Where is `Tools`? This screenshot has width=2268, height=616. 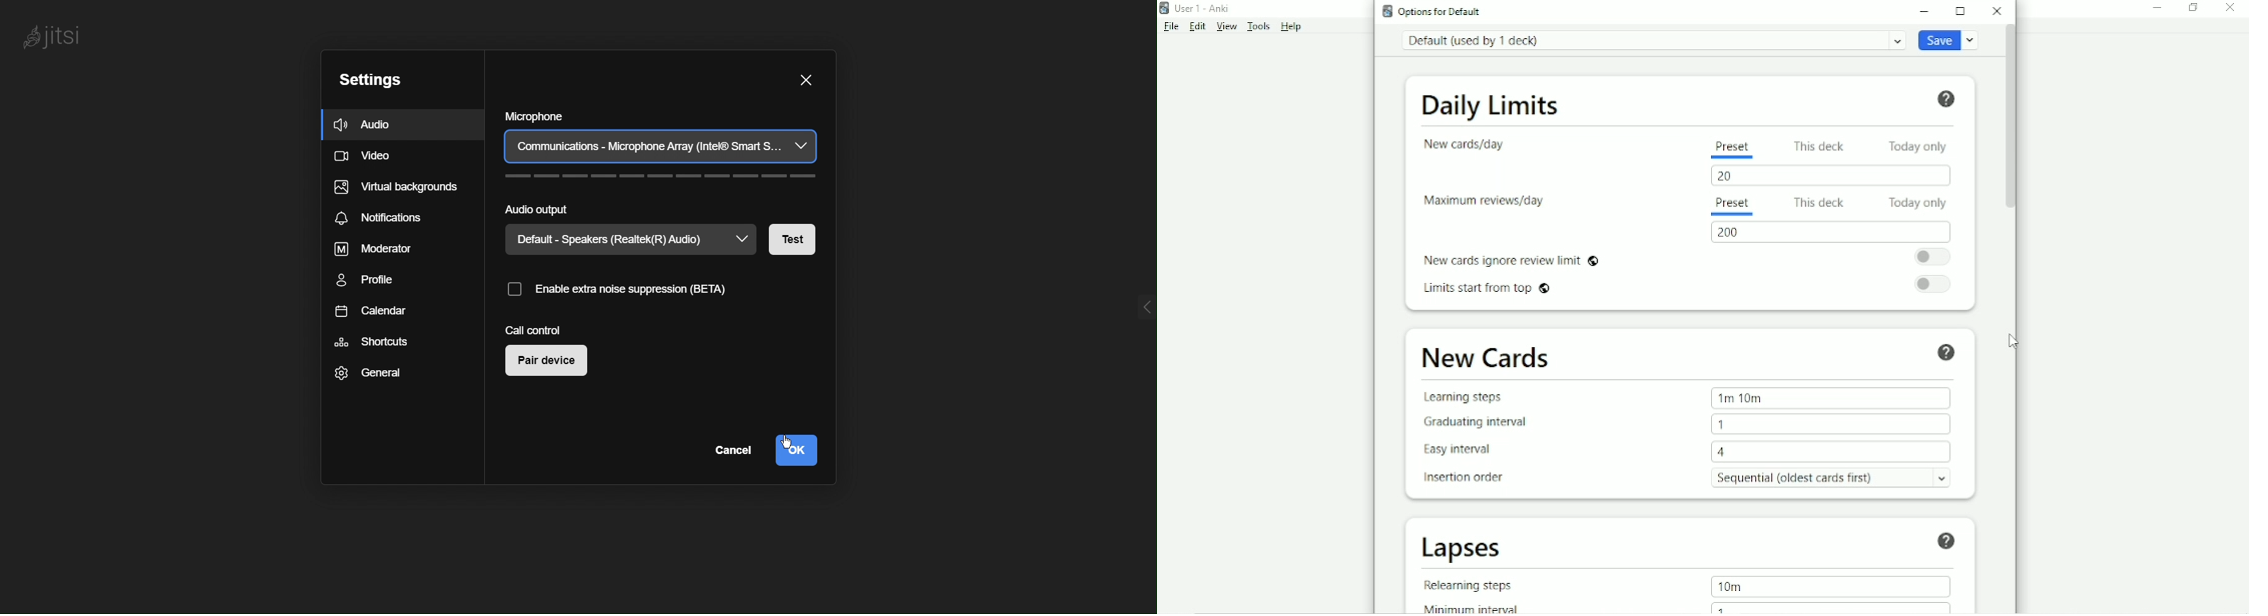 Tools is located at coordinates (1258, 26).